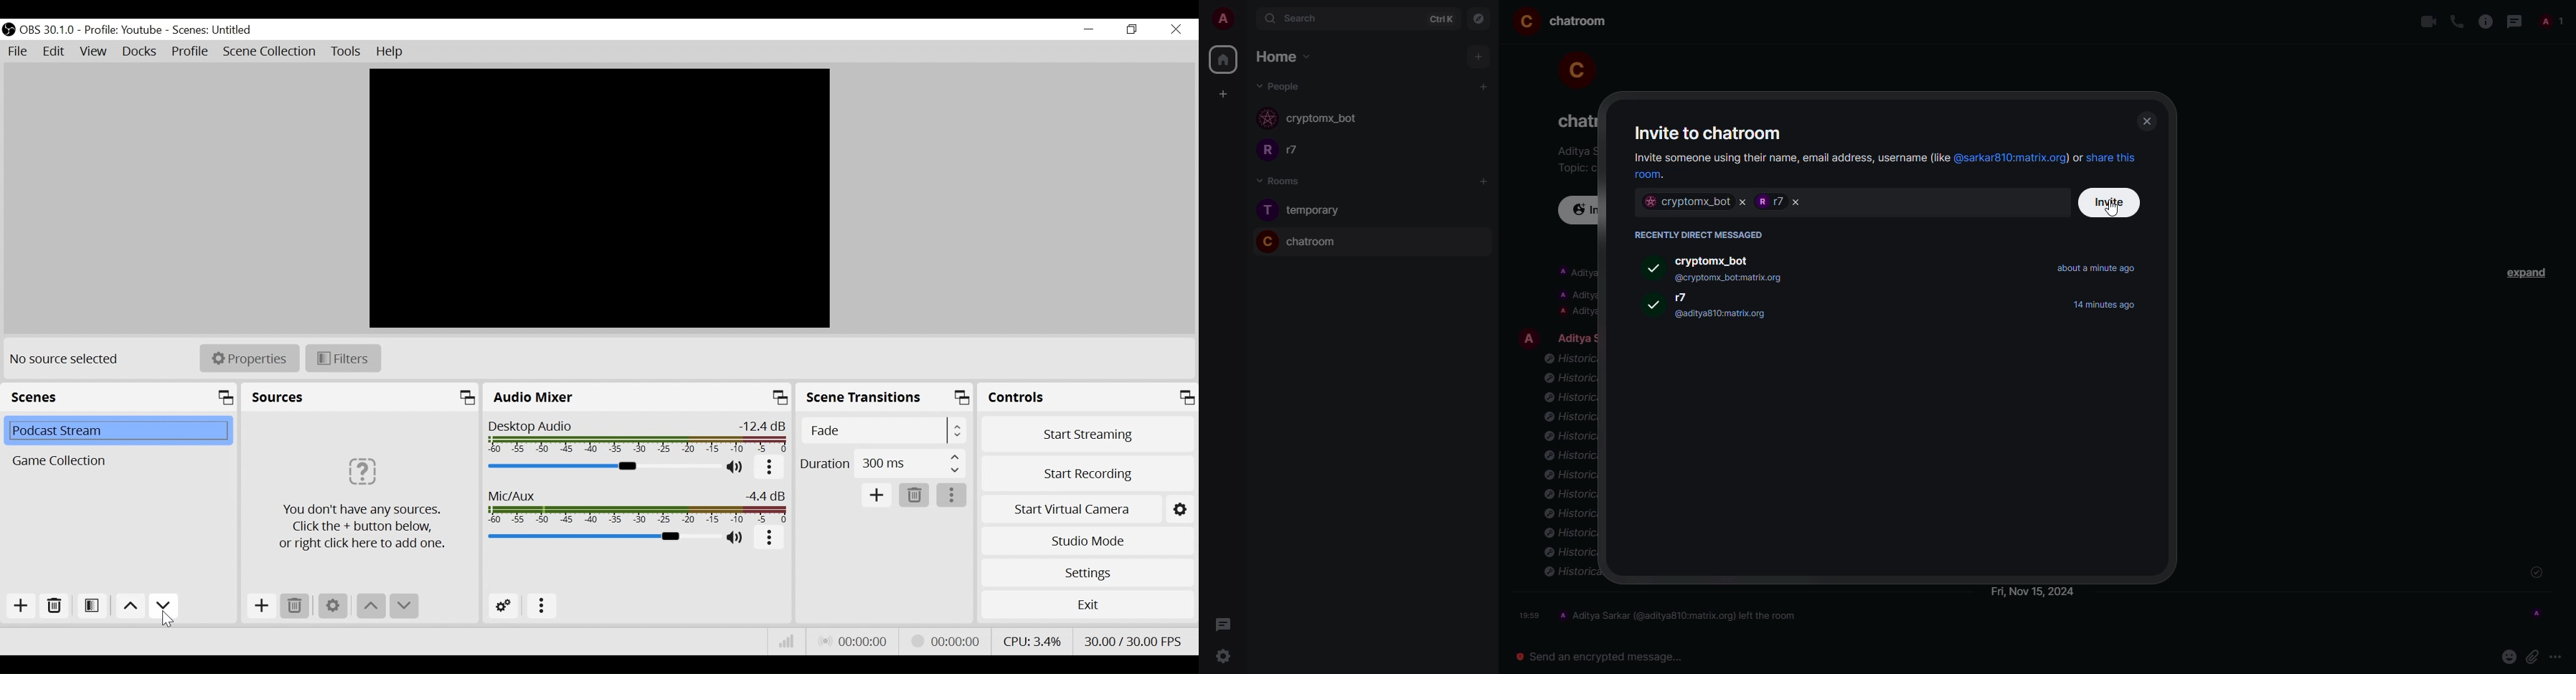 The image size is (2576, 700). Describe the element at coordinates (2529, 271) in the screenshot. I see `expand` at that location.